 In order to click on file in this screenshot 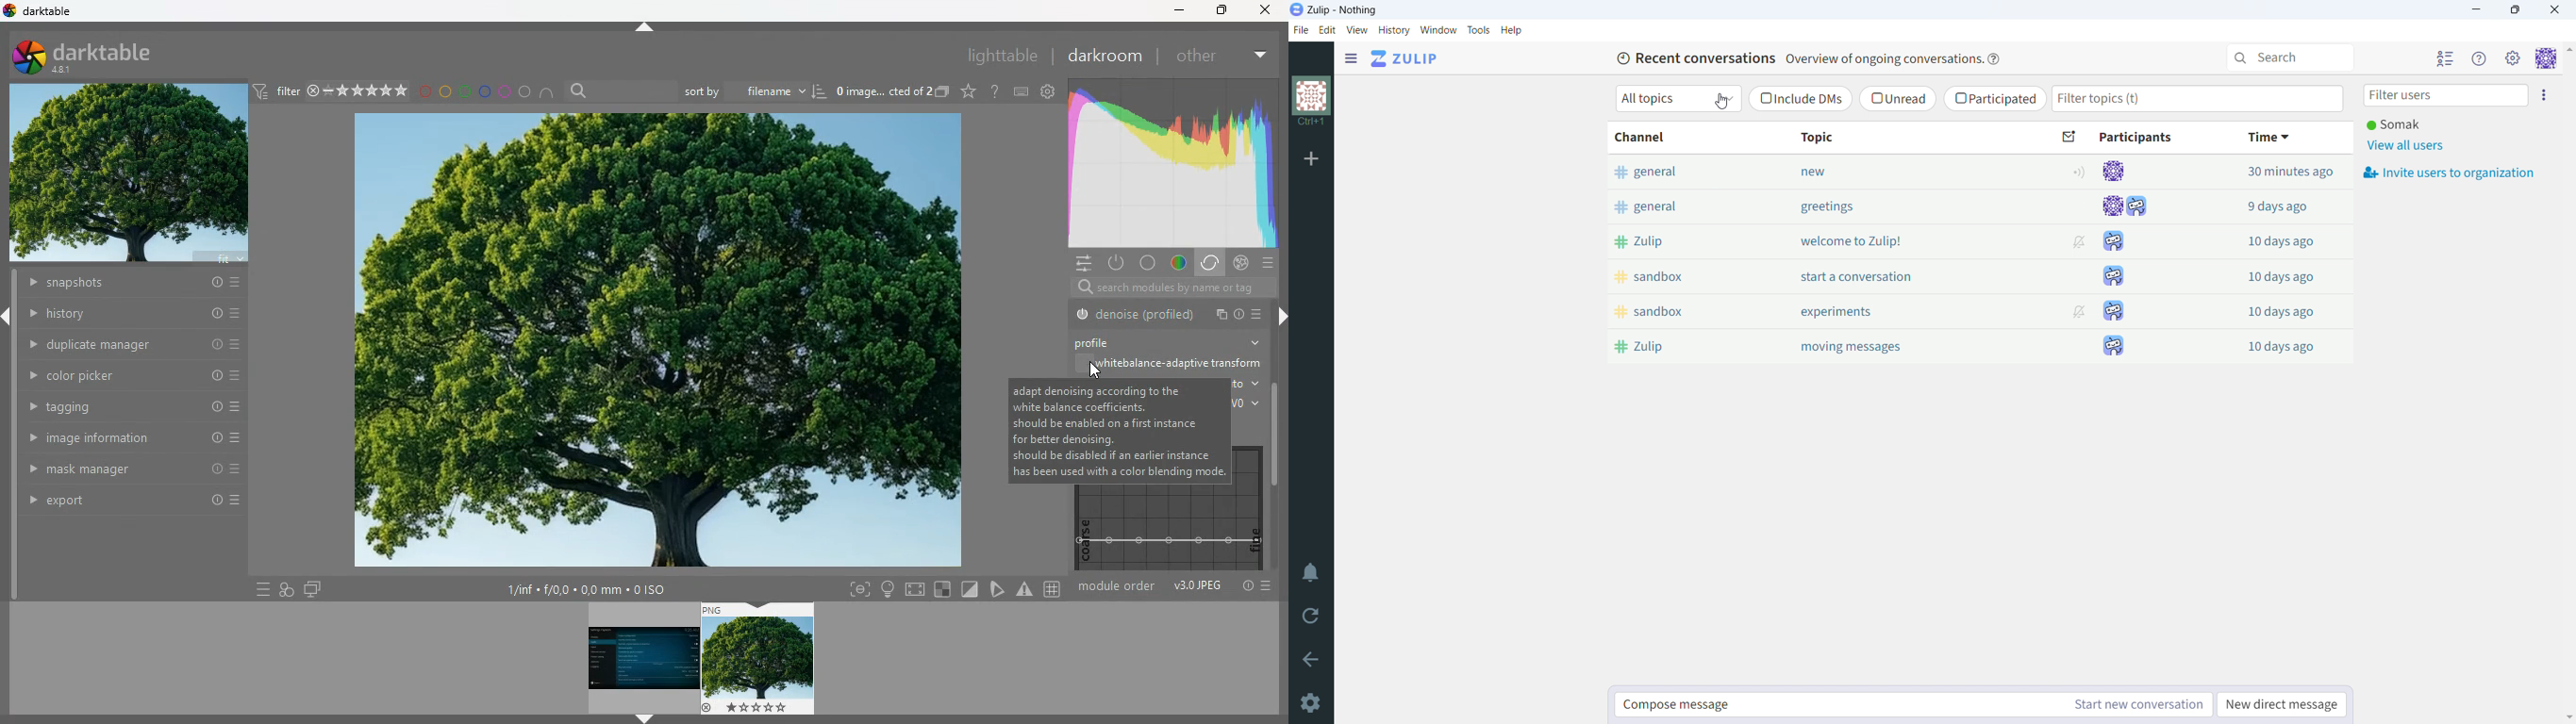, I will do `click(1301, 30)`.